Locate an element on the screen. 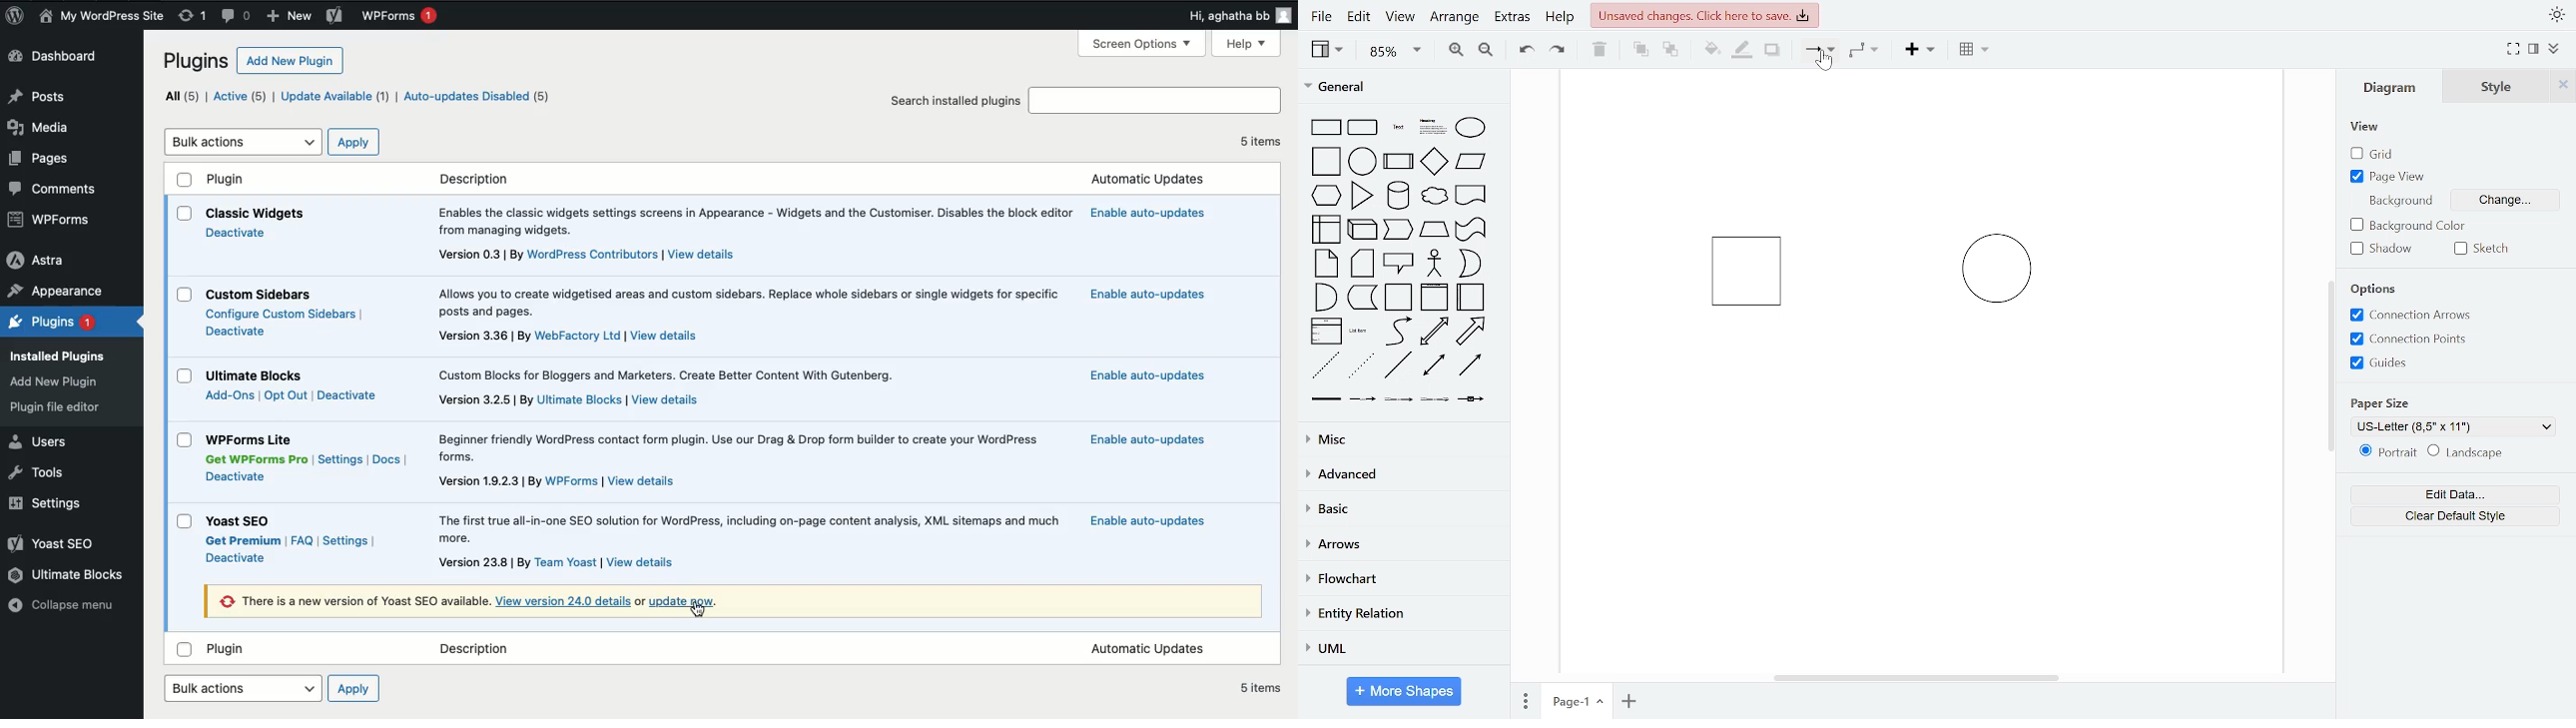  Description is located at coordinates (749, 302).